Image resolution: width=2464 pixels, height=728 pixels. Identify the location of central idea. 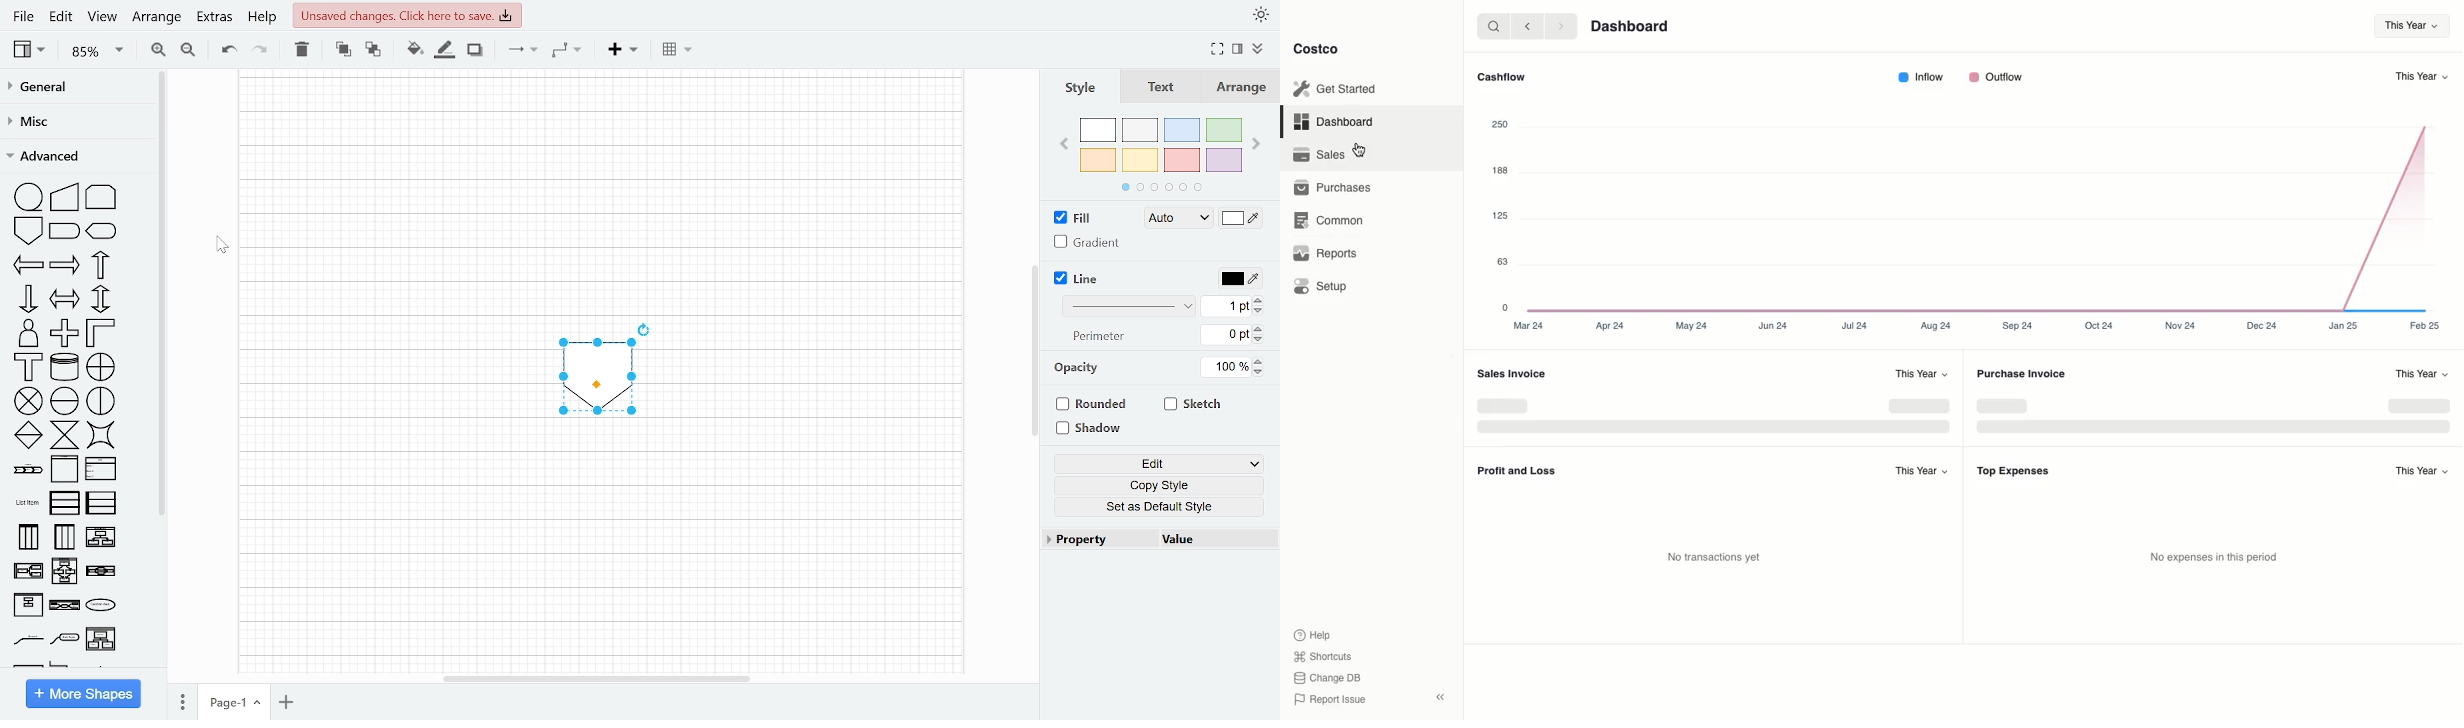
(66, 607).